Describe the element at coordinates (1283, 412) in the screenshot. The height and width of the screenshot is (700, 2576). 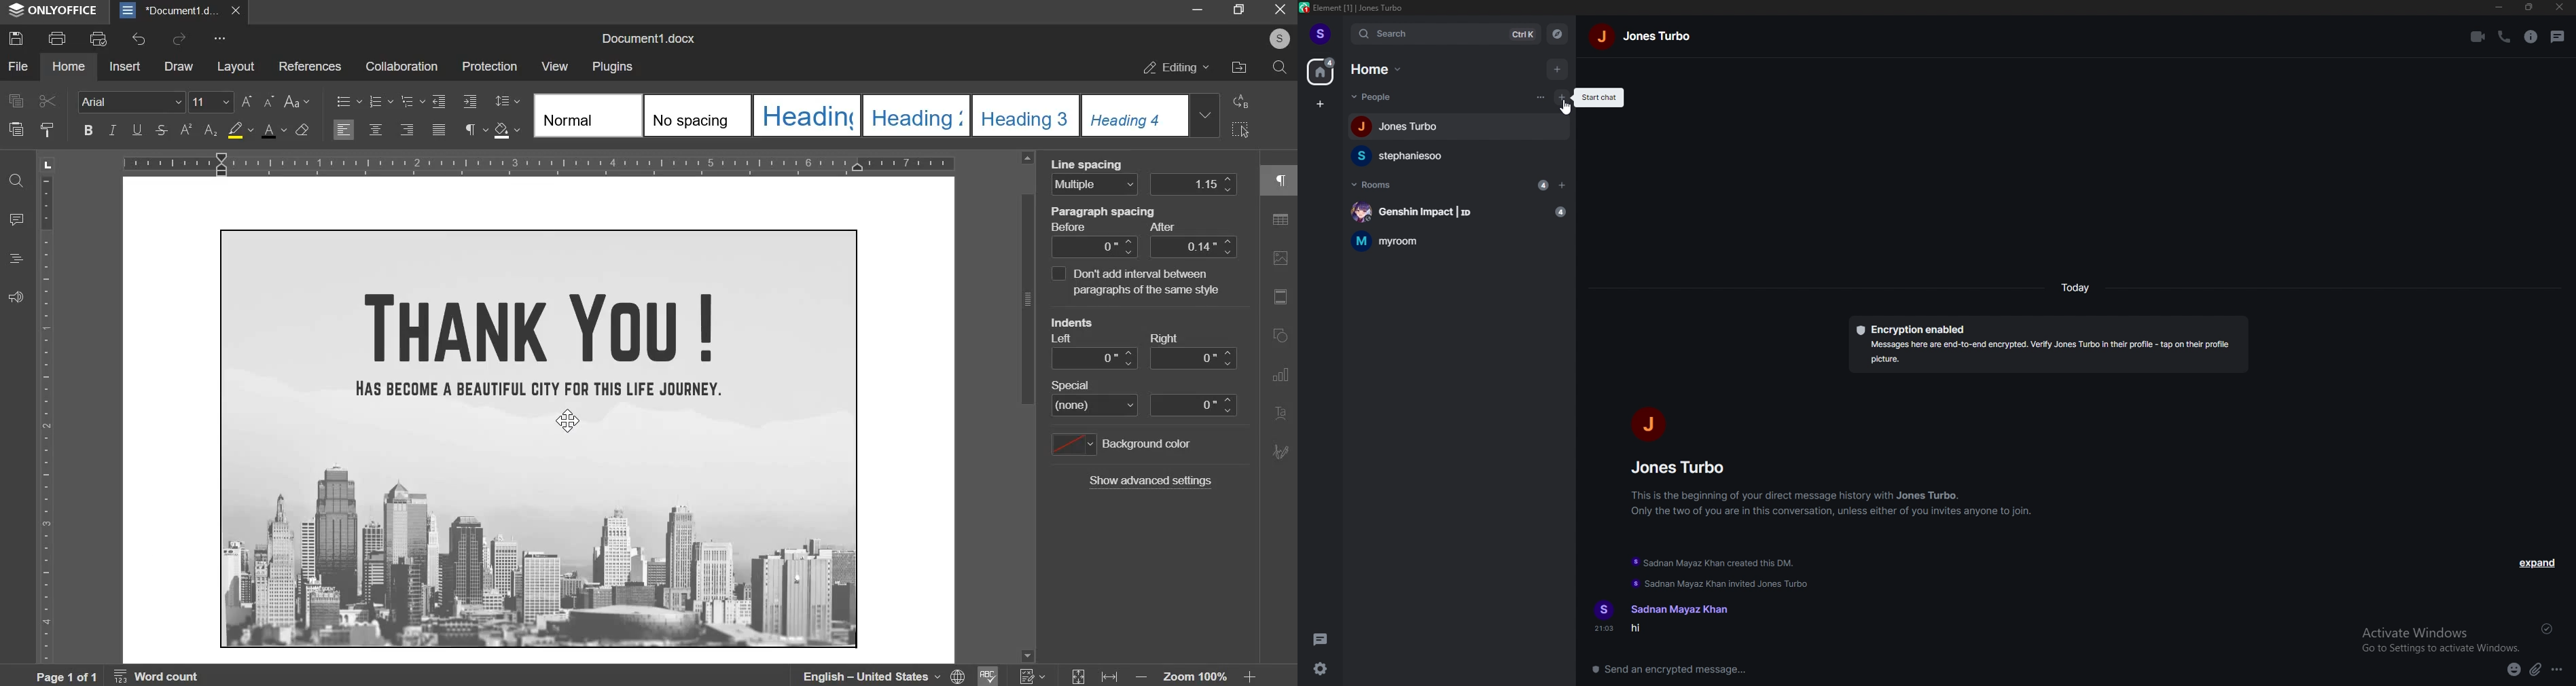
I see `TextArt` at that location.